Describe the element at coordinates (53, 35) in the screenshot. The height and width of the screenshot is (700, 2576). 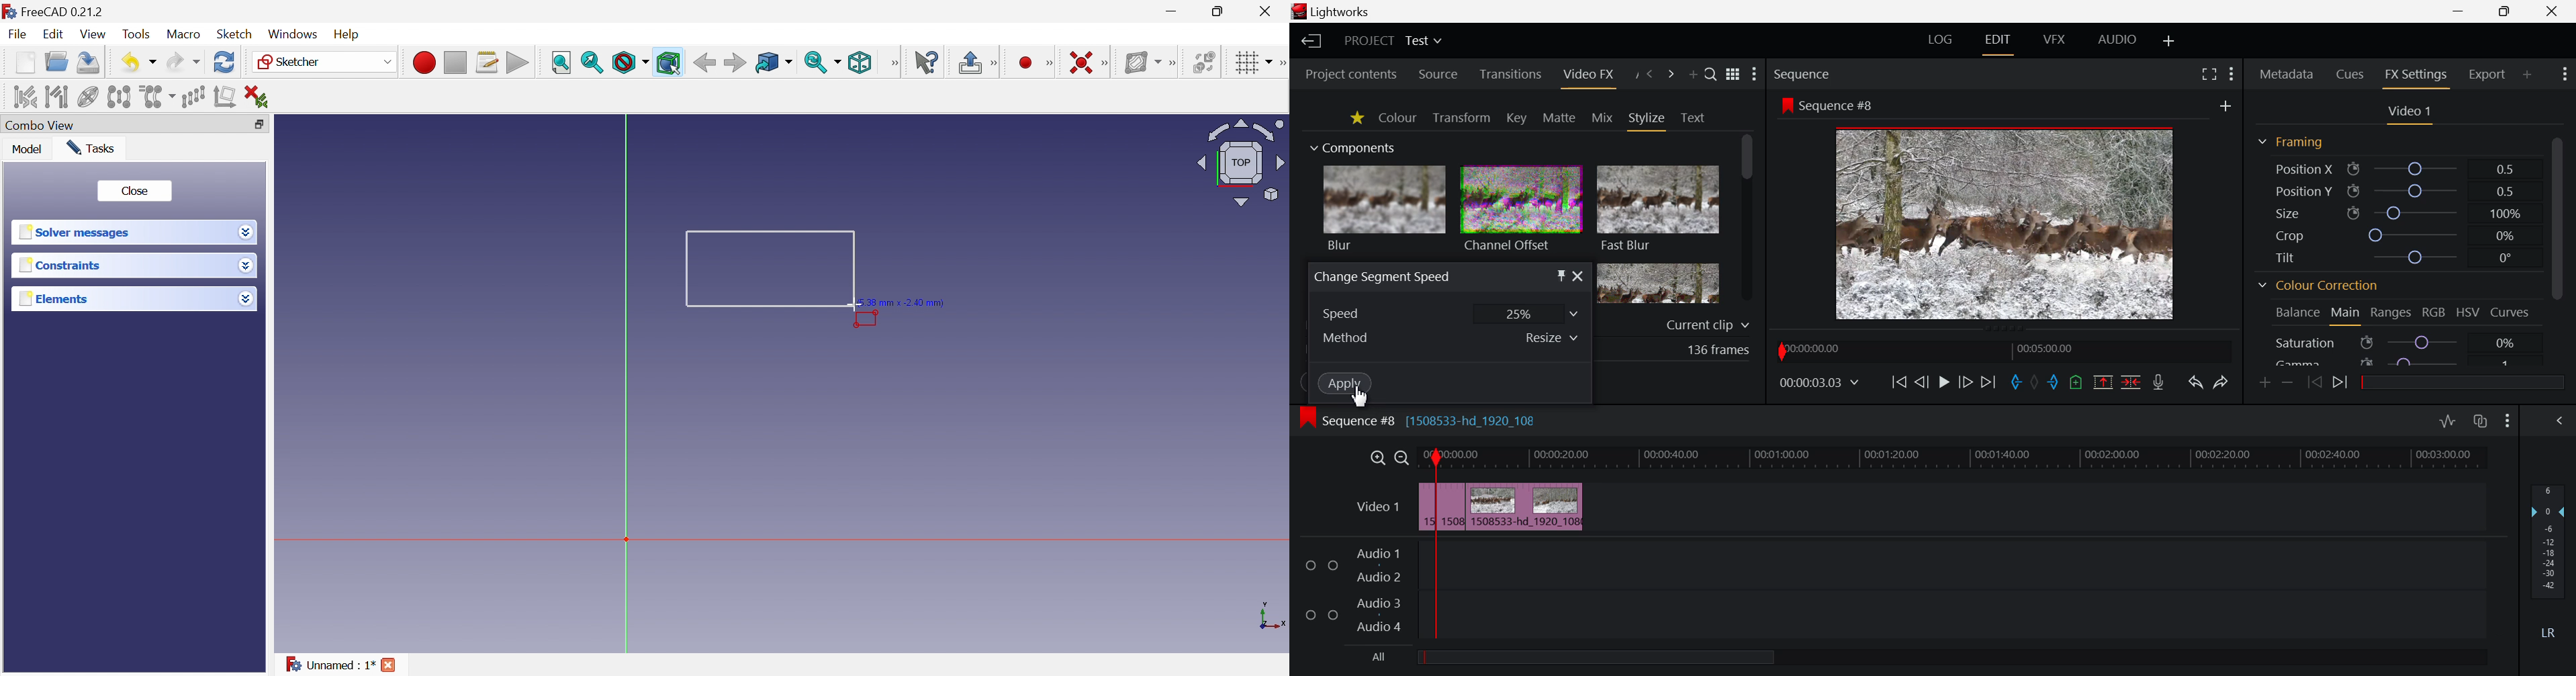
I see `Edit` at that location.